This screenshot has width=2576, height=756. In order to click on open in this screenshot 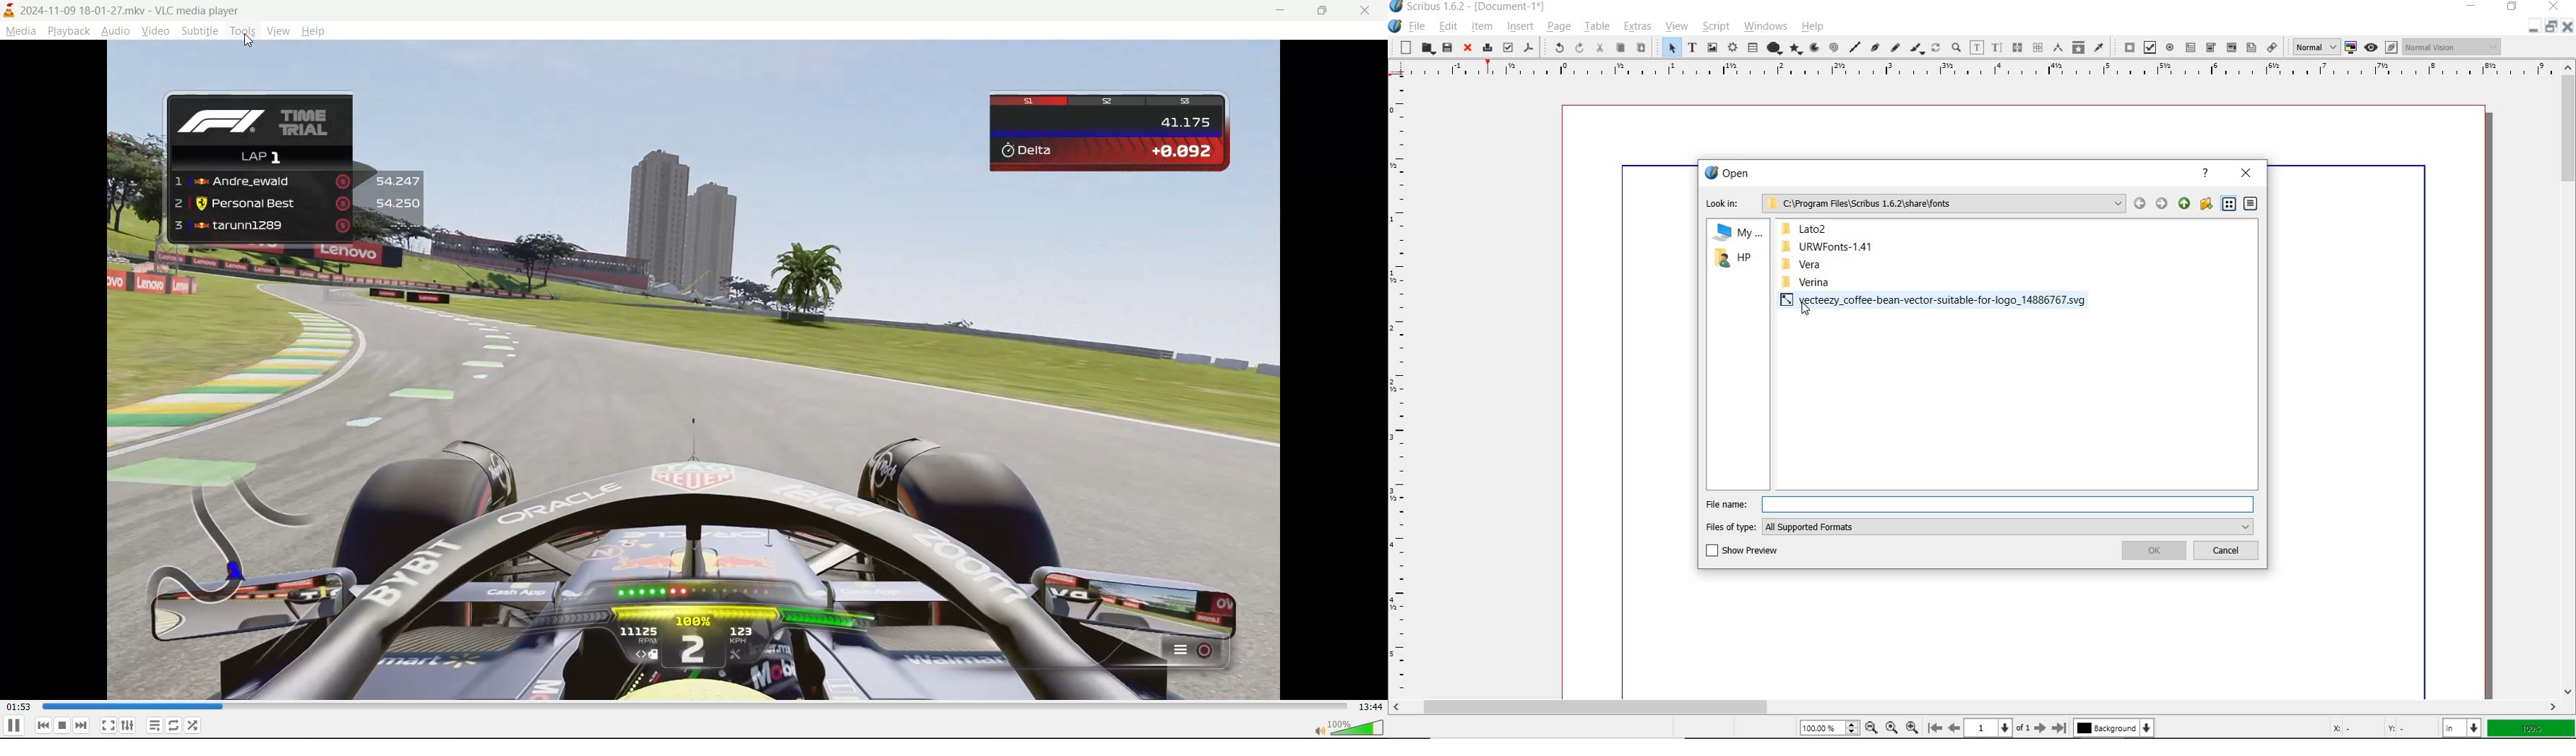, I will do `click(1729, 171)`.